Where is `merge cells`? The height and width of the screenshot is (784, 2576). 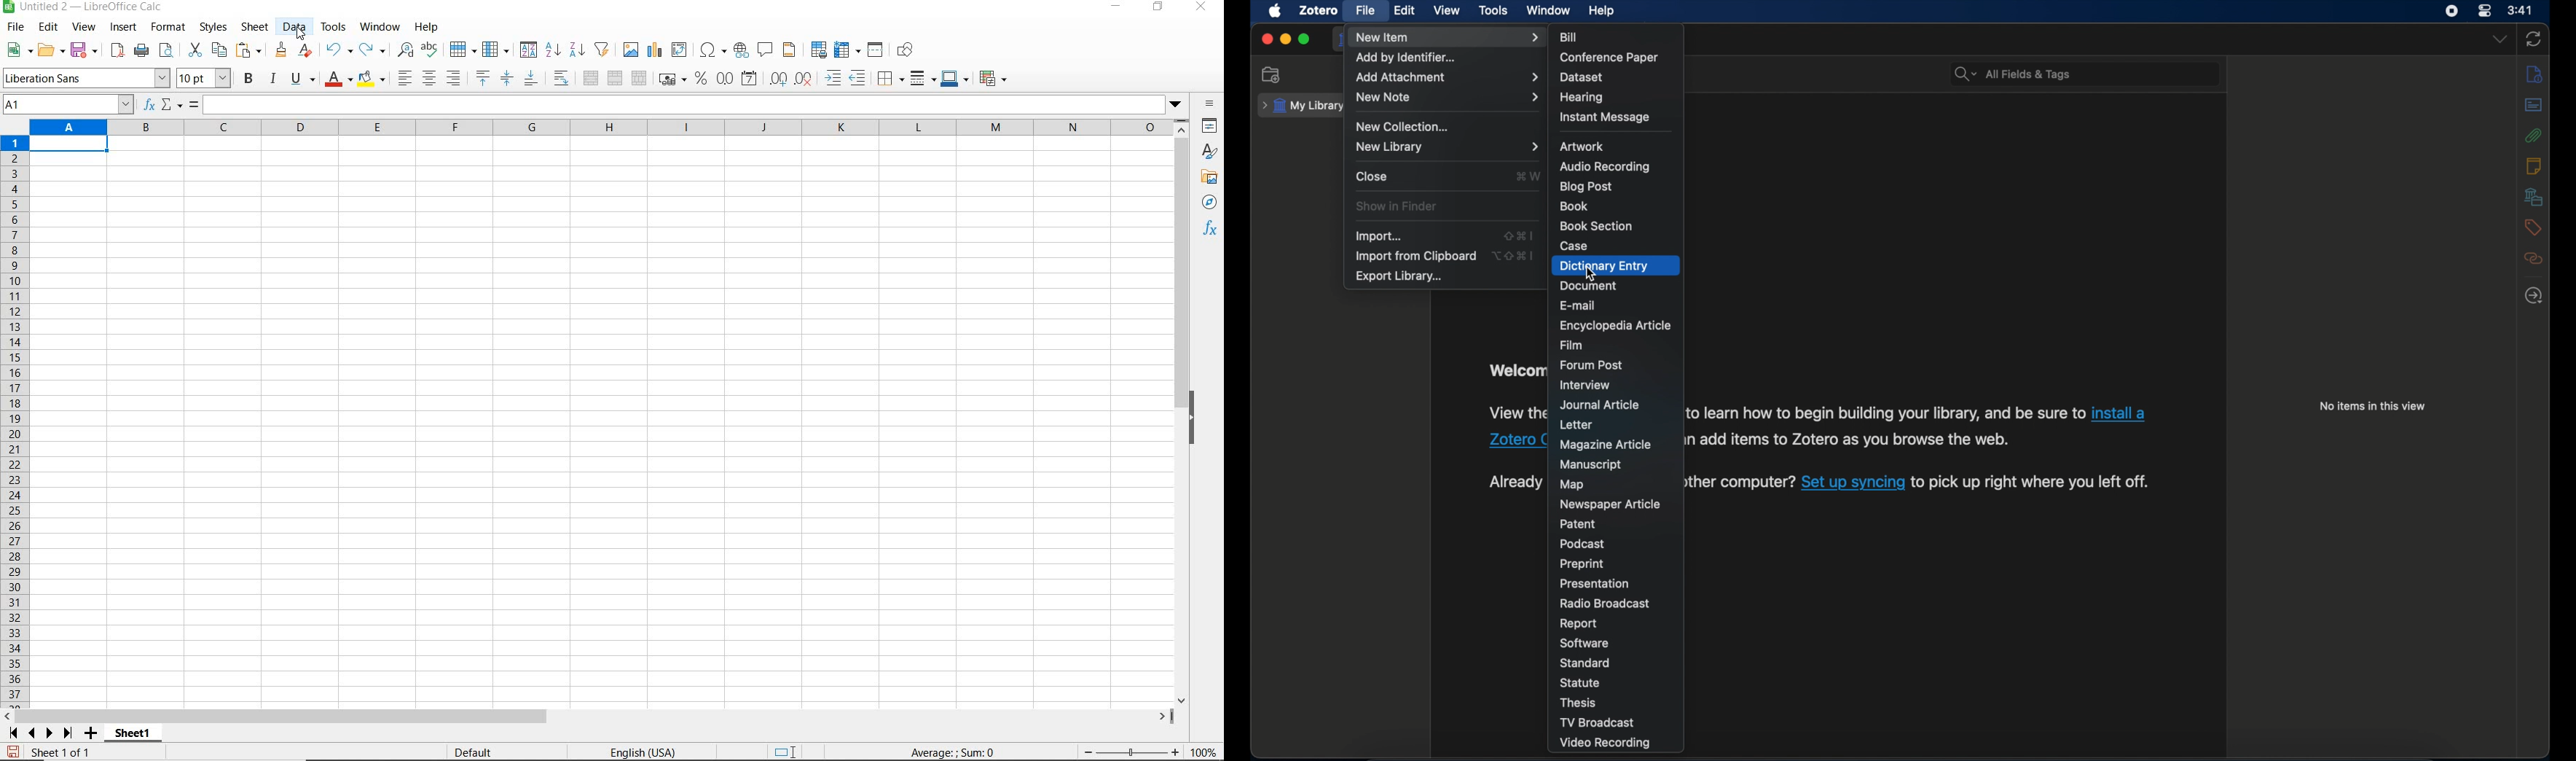
merge cells is located at coordinates (616, 77).